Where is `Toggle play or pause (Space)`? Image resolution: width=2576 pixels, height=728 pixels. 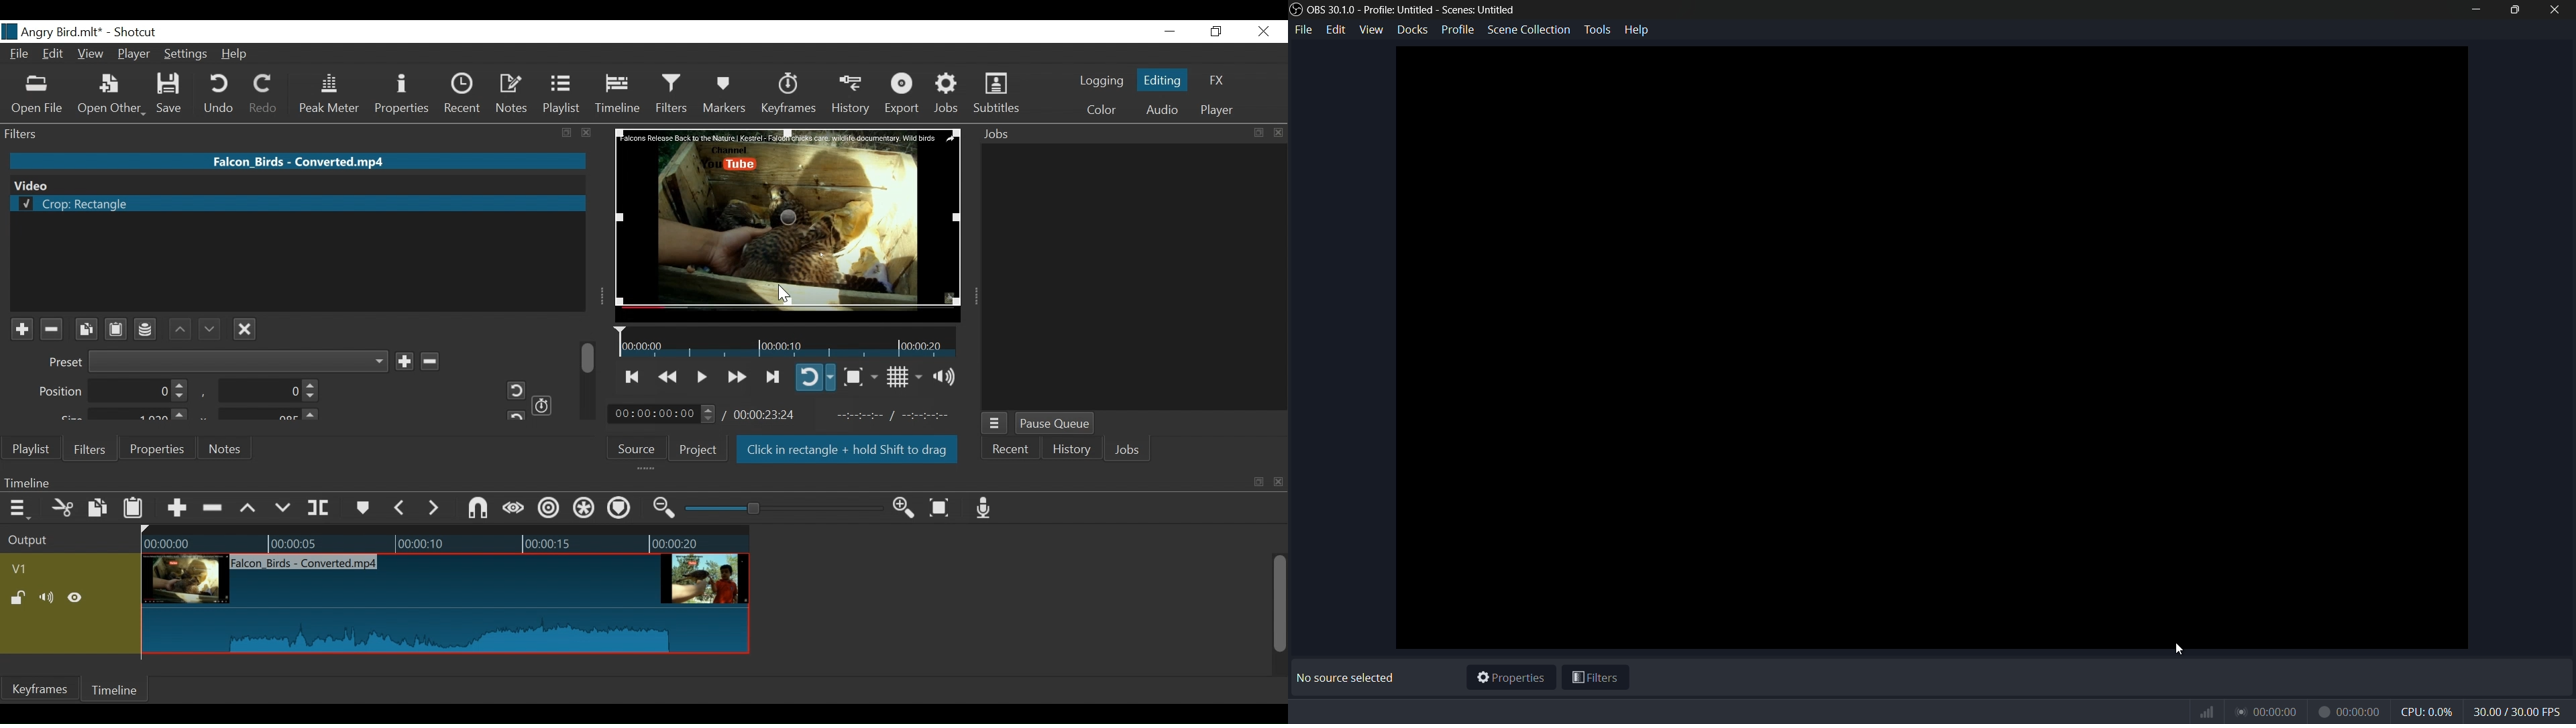 Toggle play or pause (Space) is located at coordinates (700, 378).